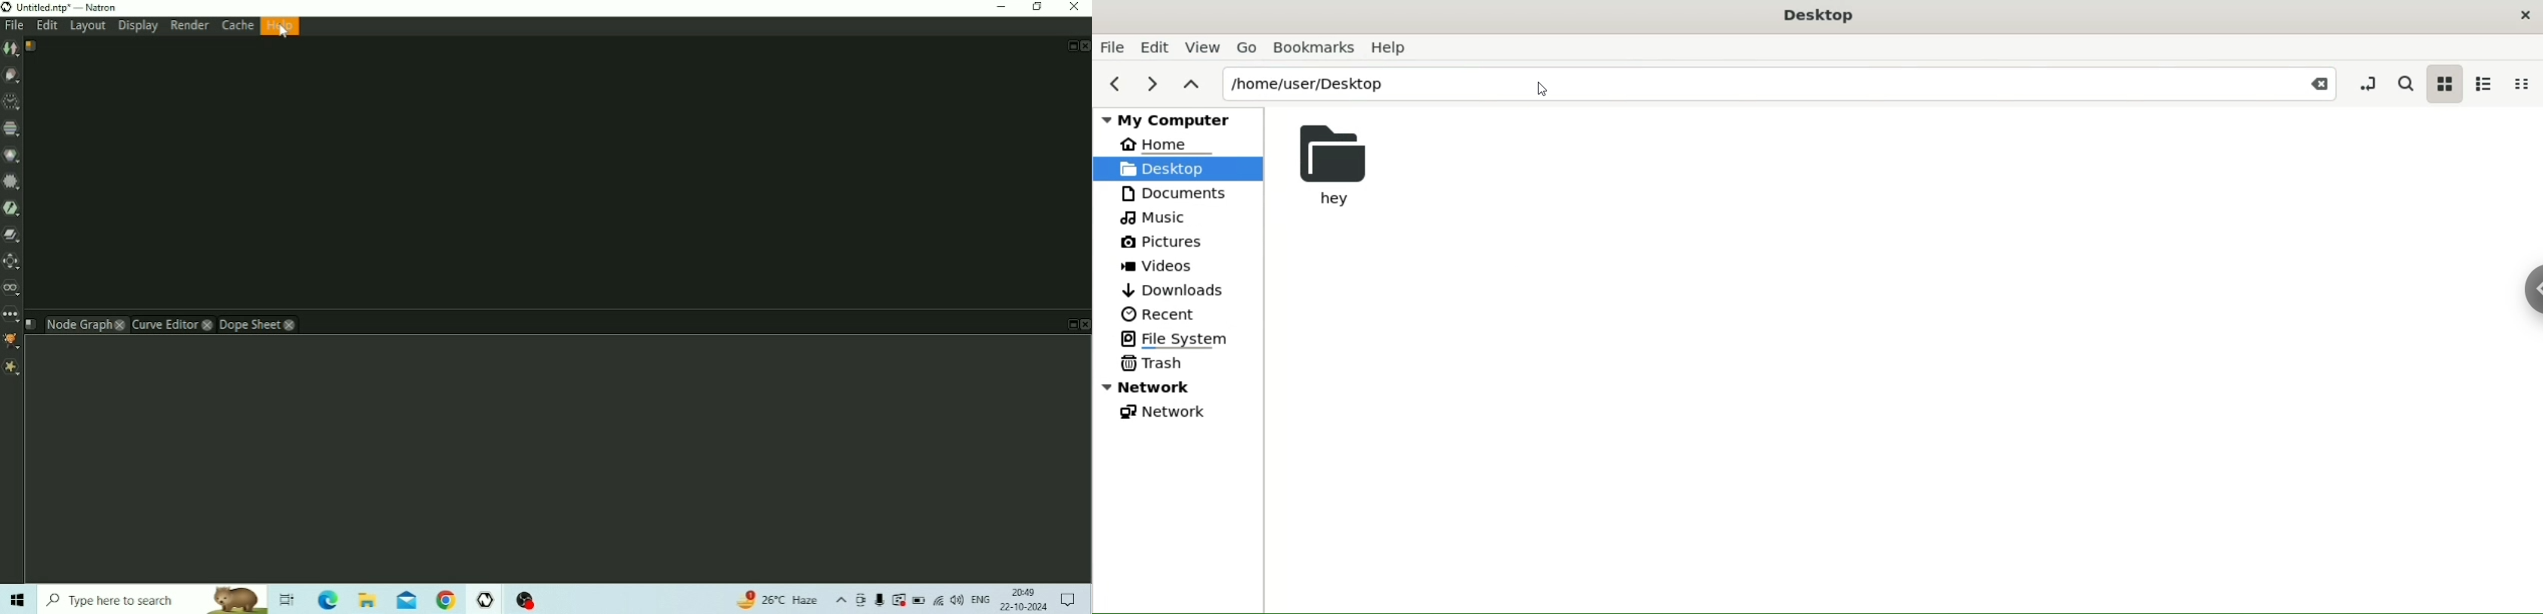 This screenshot has height=616, width=2548. Describe the element at coordinates (1162, 243) in the screenshot. I see `pictures` at that location.